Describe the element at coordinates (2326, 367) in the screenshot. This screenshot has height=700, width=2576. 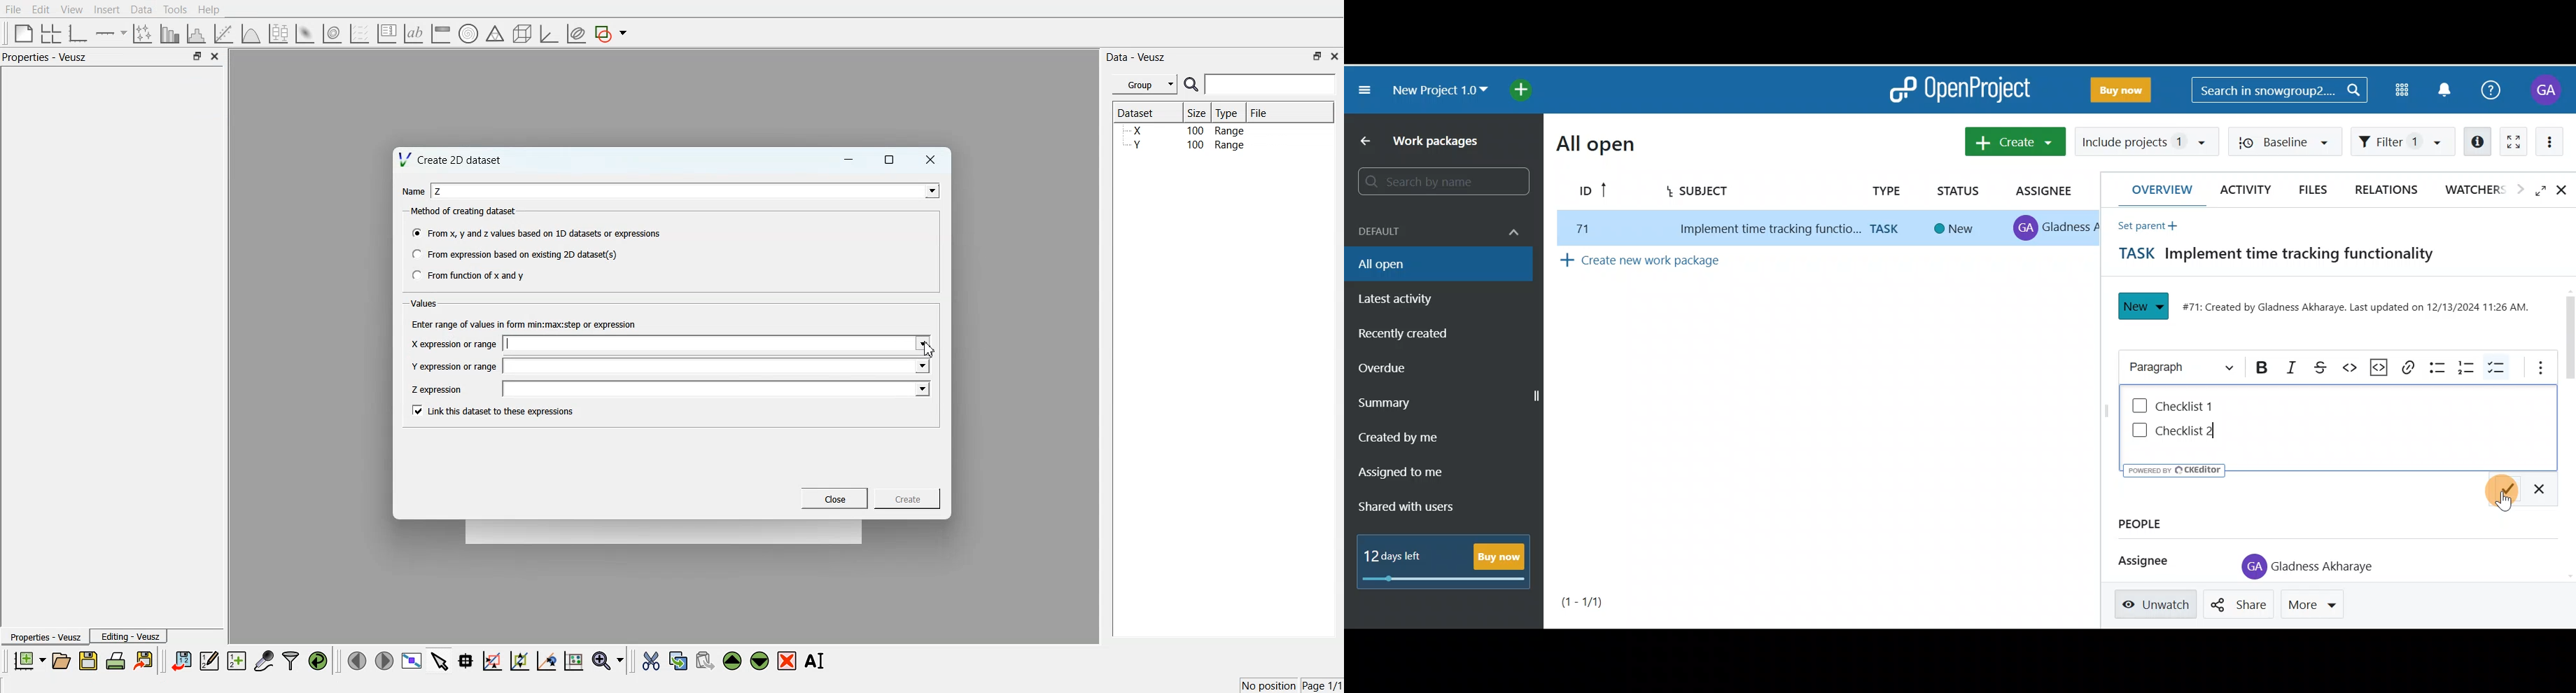
I see `Strikethrough` at that location.